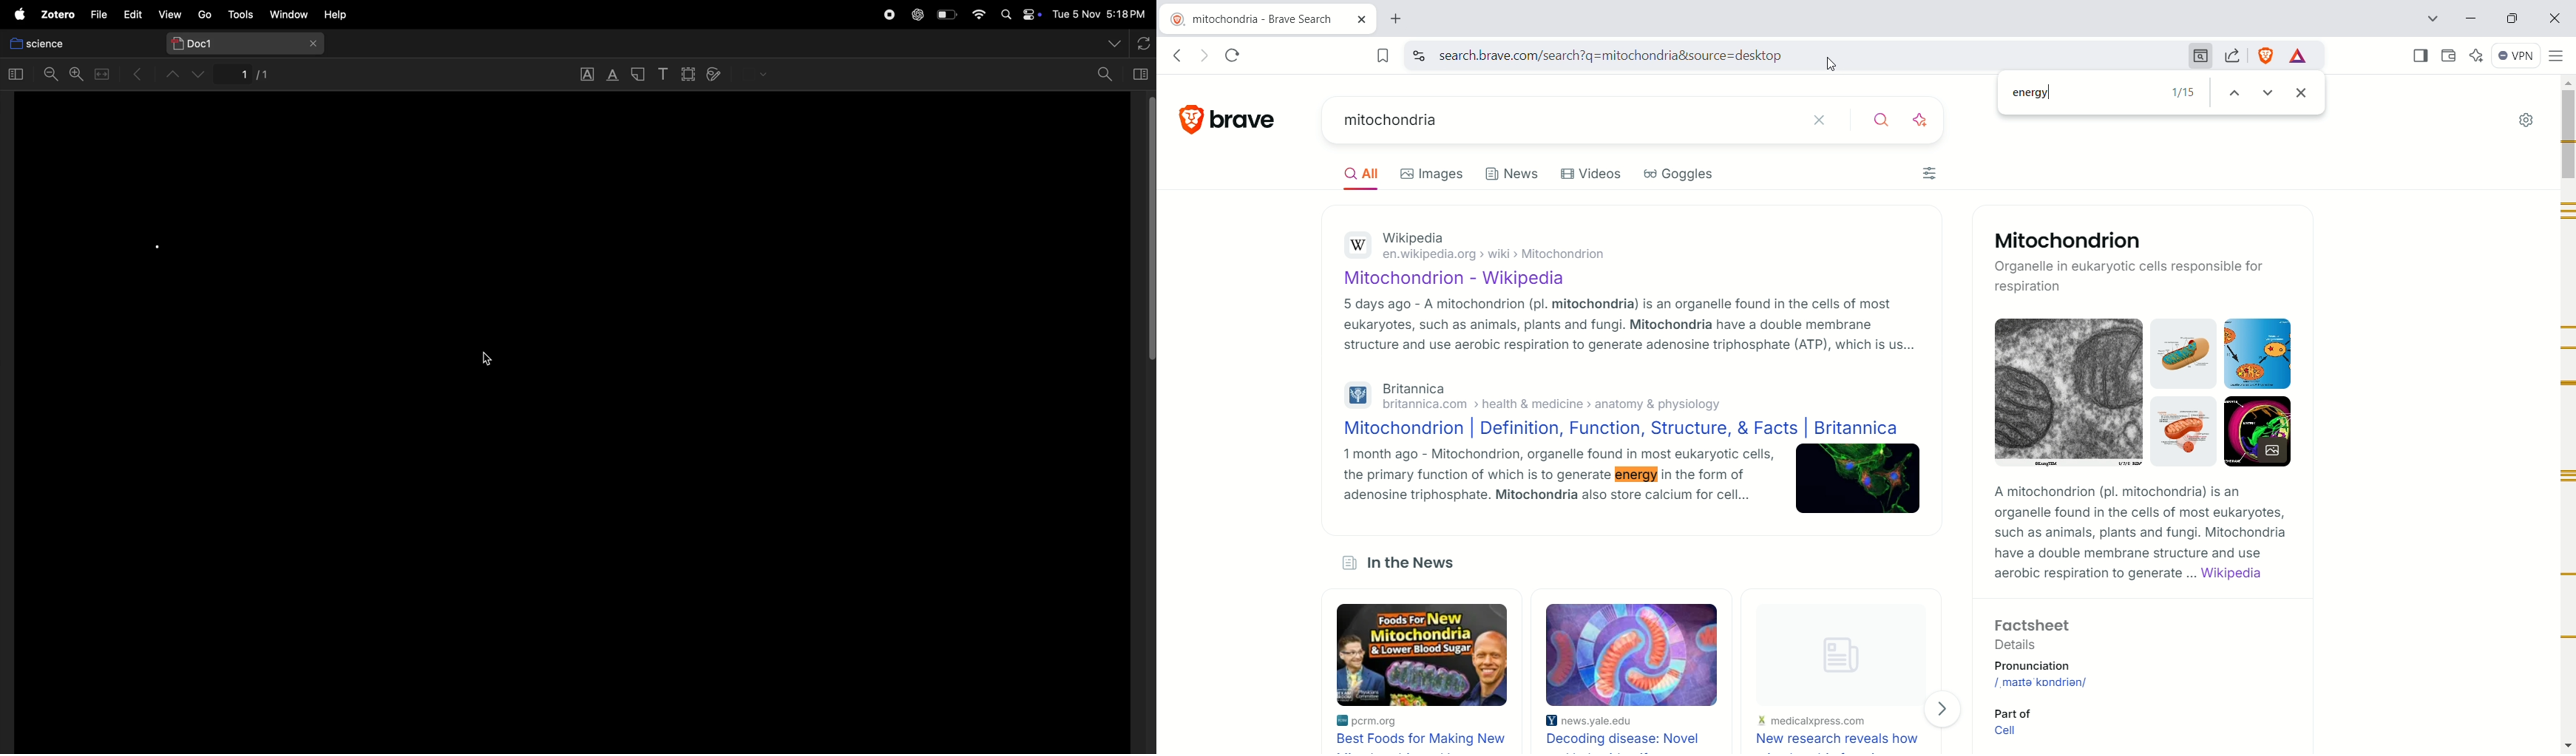  Describe the element at coordinates (99, 14) in the screenshot. I see `file` at that location.